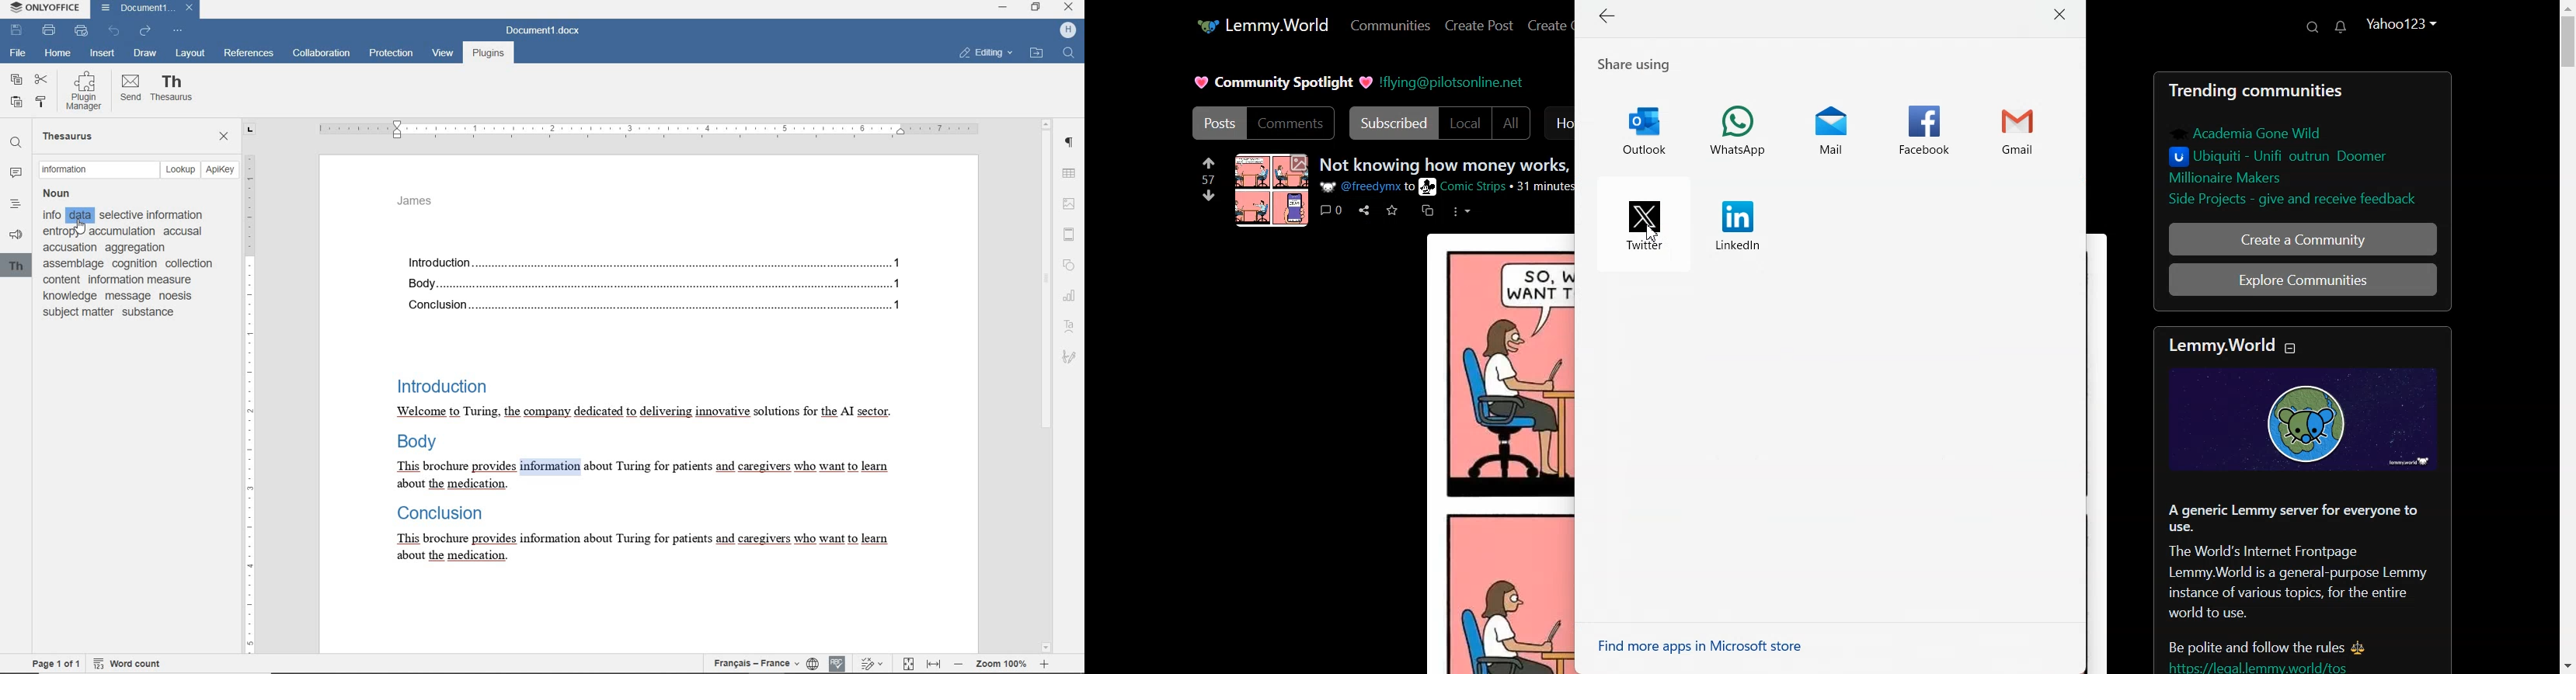  What do you see at coordinates (1048, 664) in the screenshot?
I see `zoom in` at bounding box center [1048, 664].